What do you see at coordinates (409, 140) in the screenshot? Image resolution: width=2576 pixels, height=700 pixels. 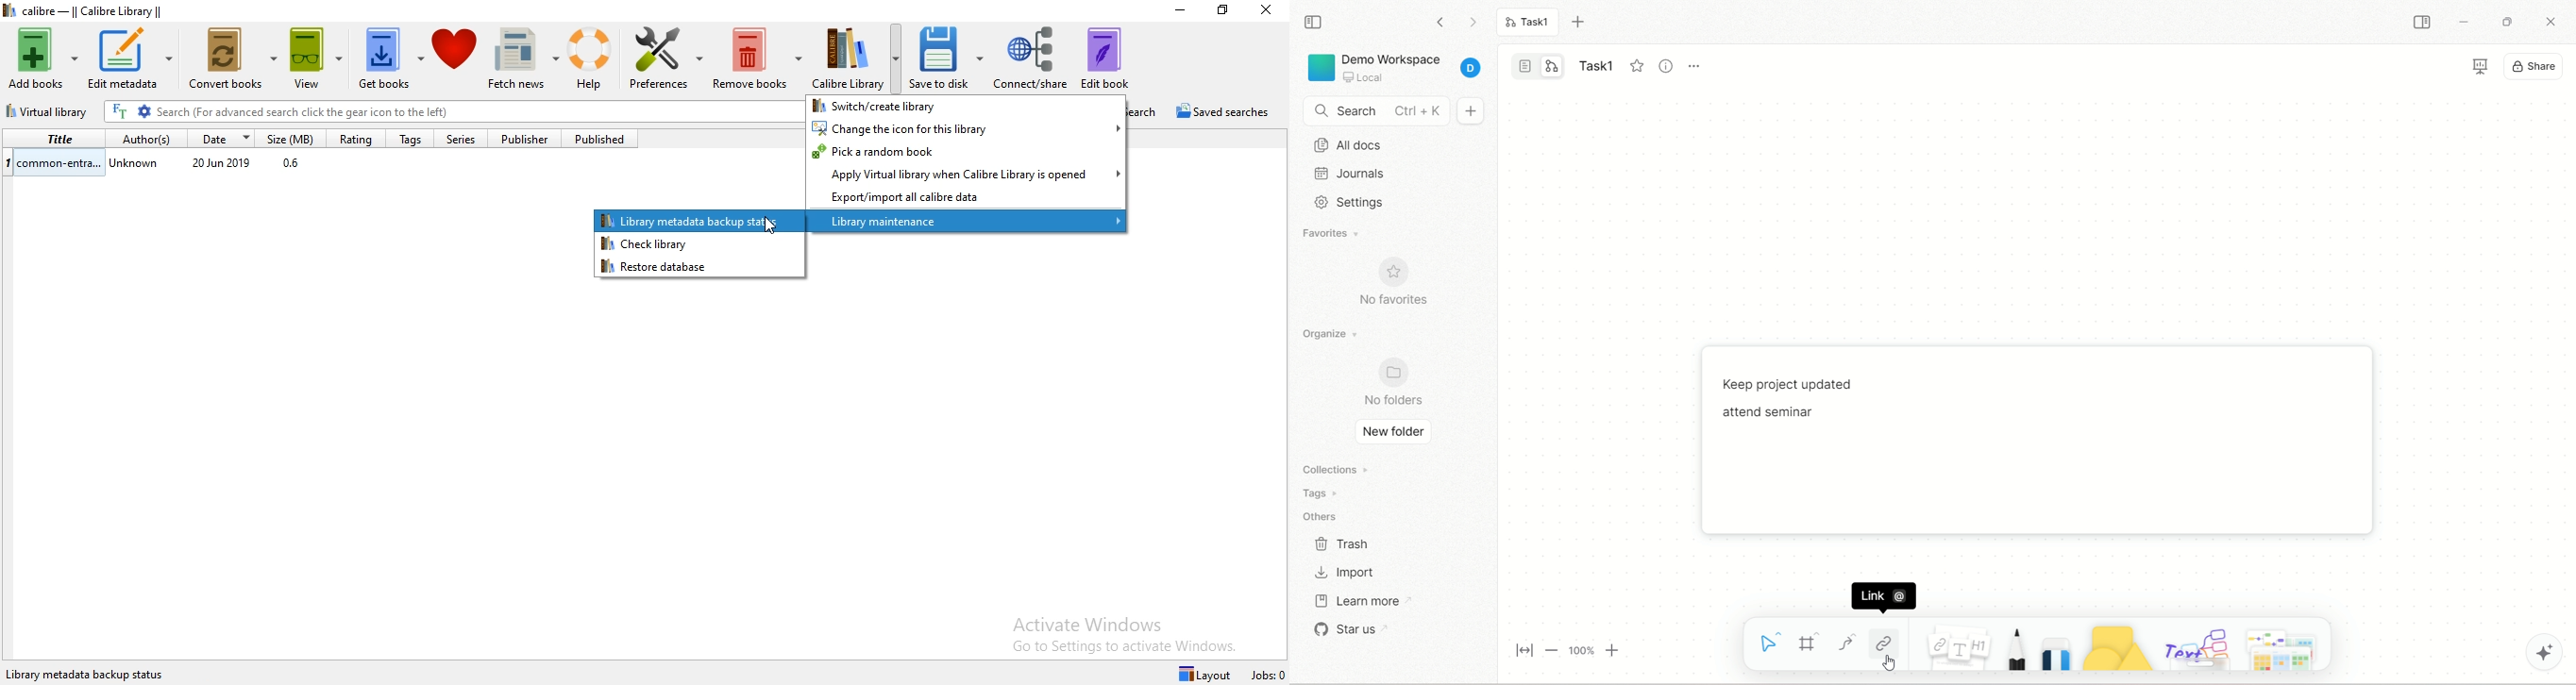 I see `Tags` at bounding box center [409, 140].